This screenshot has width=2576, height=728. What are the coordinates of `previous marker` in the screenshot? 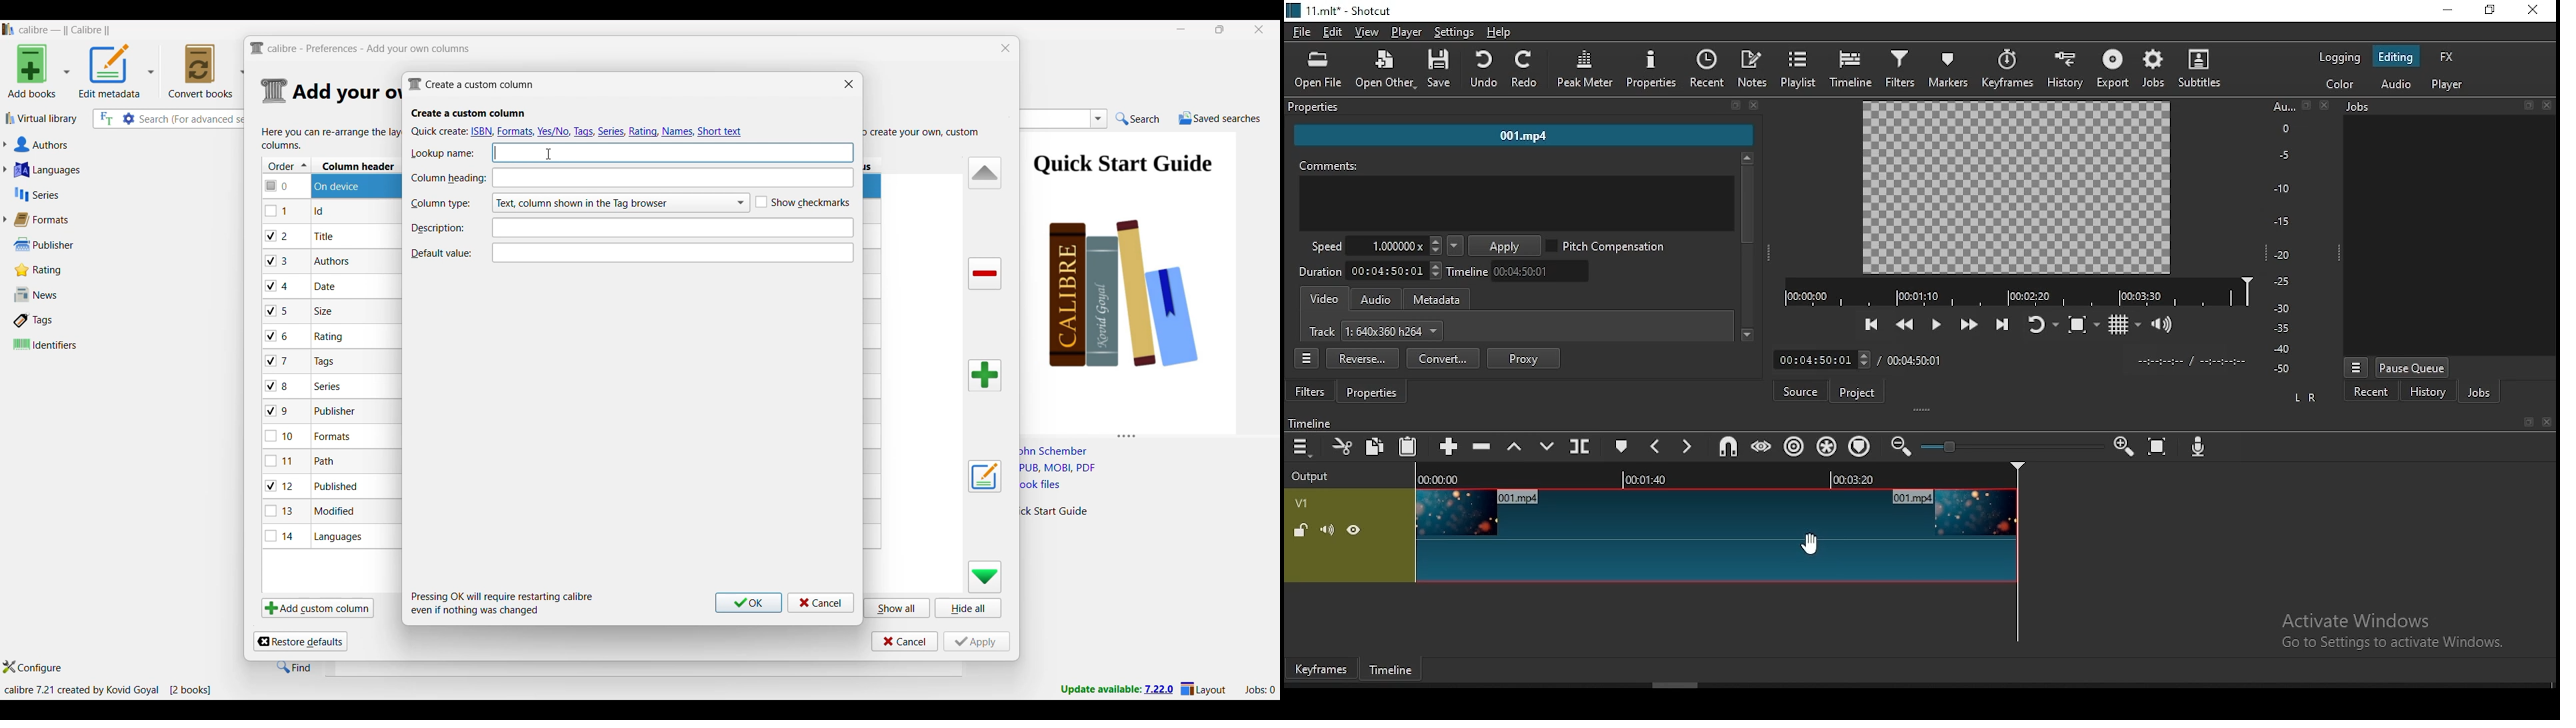 It's located at (1660, 447).